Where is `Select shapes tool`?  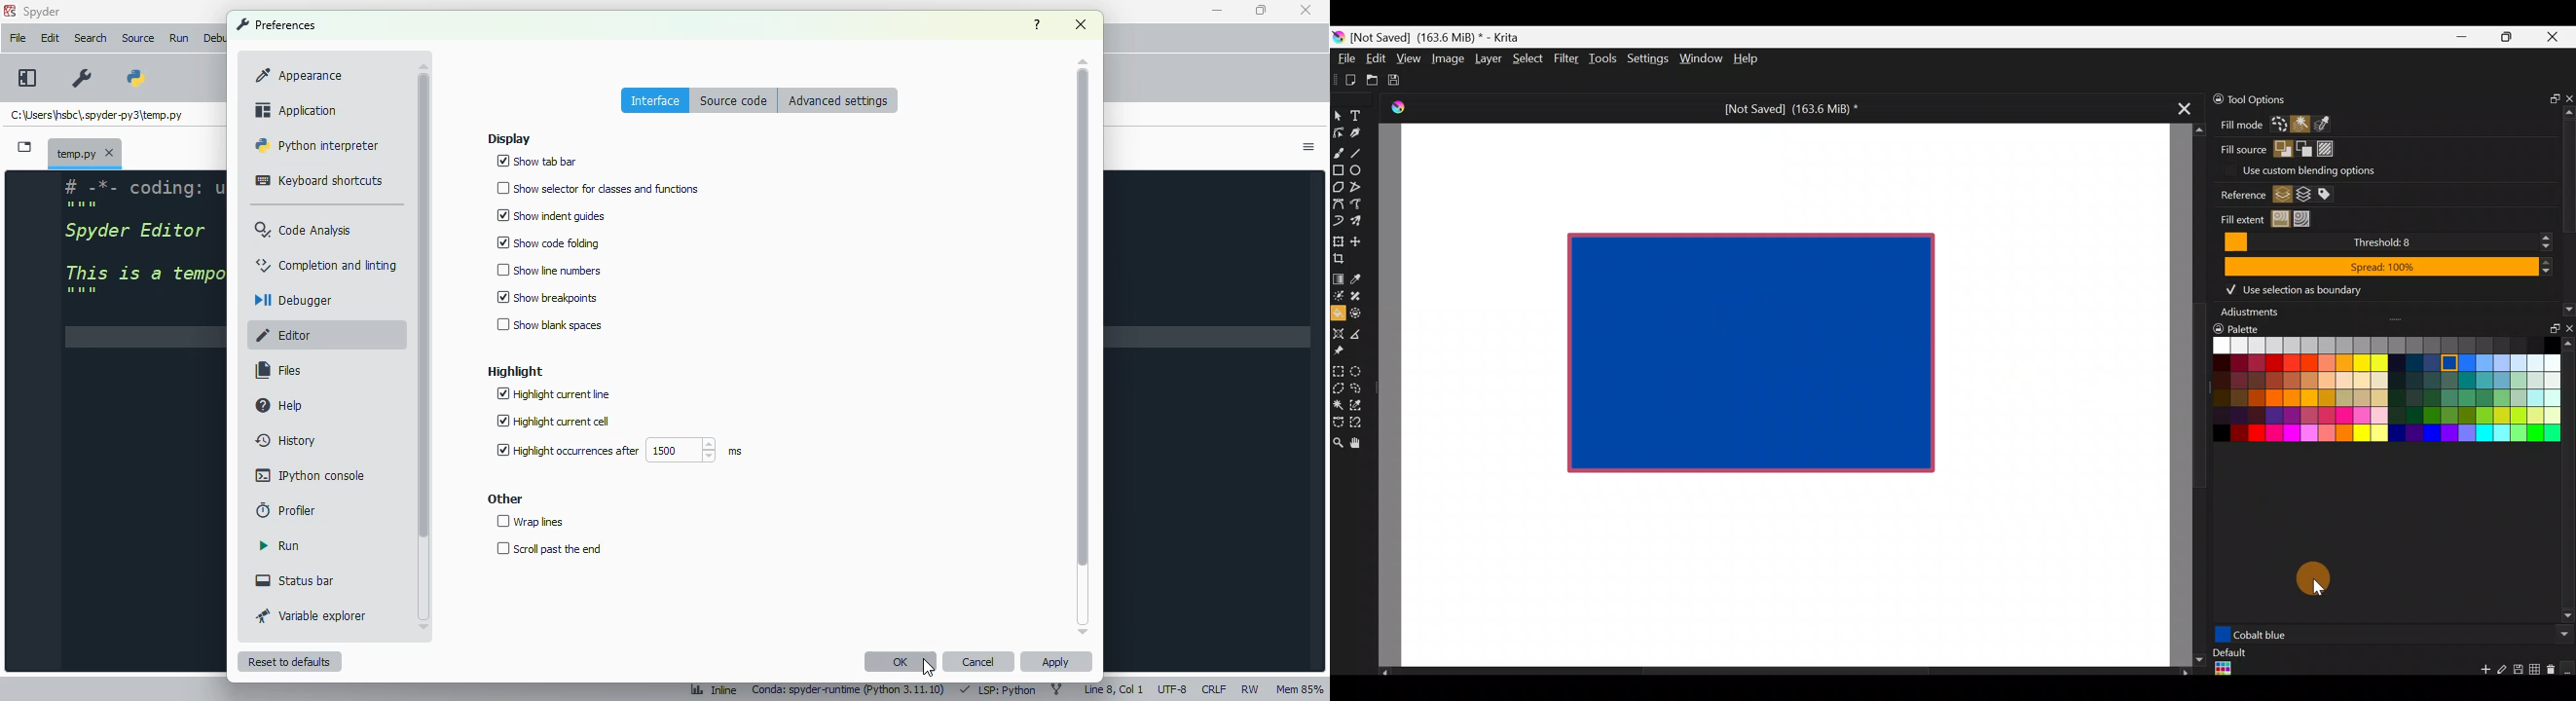 Select shapes tool is located at coordinates (1340, 117).